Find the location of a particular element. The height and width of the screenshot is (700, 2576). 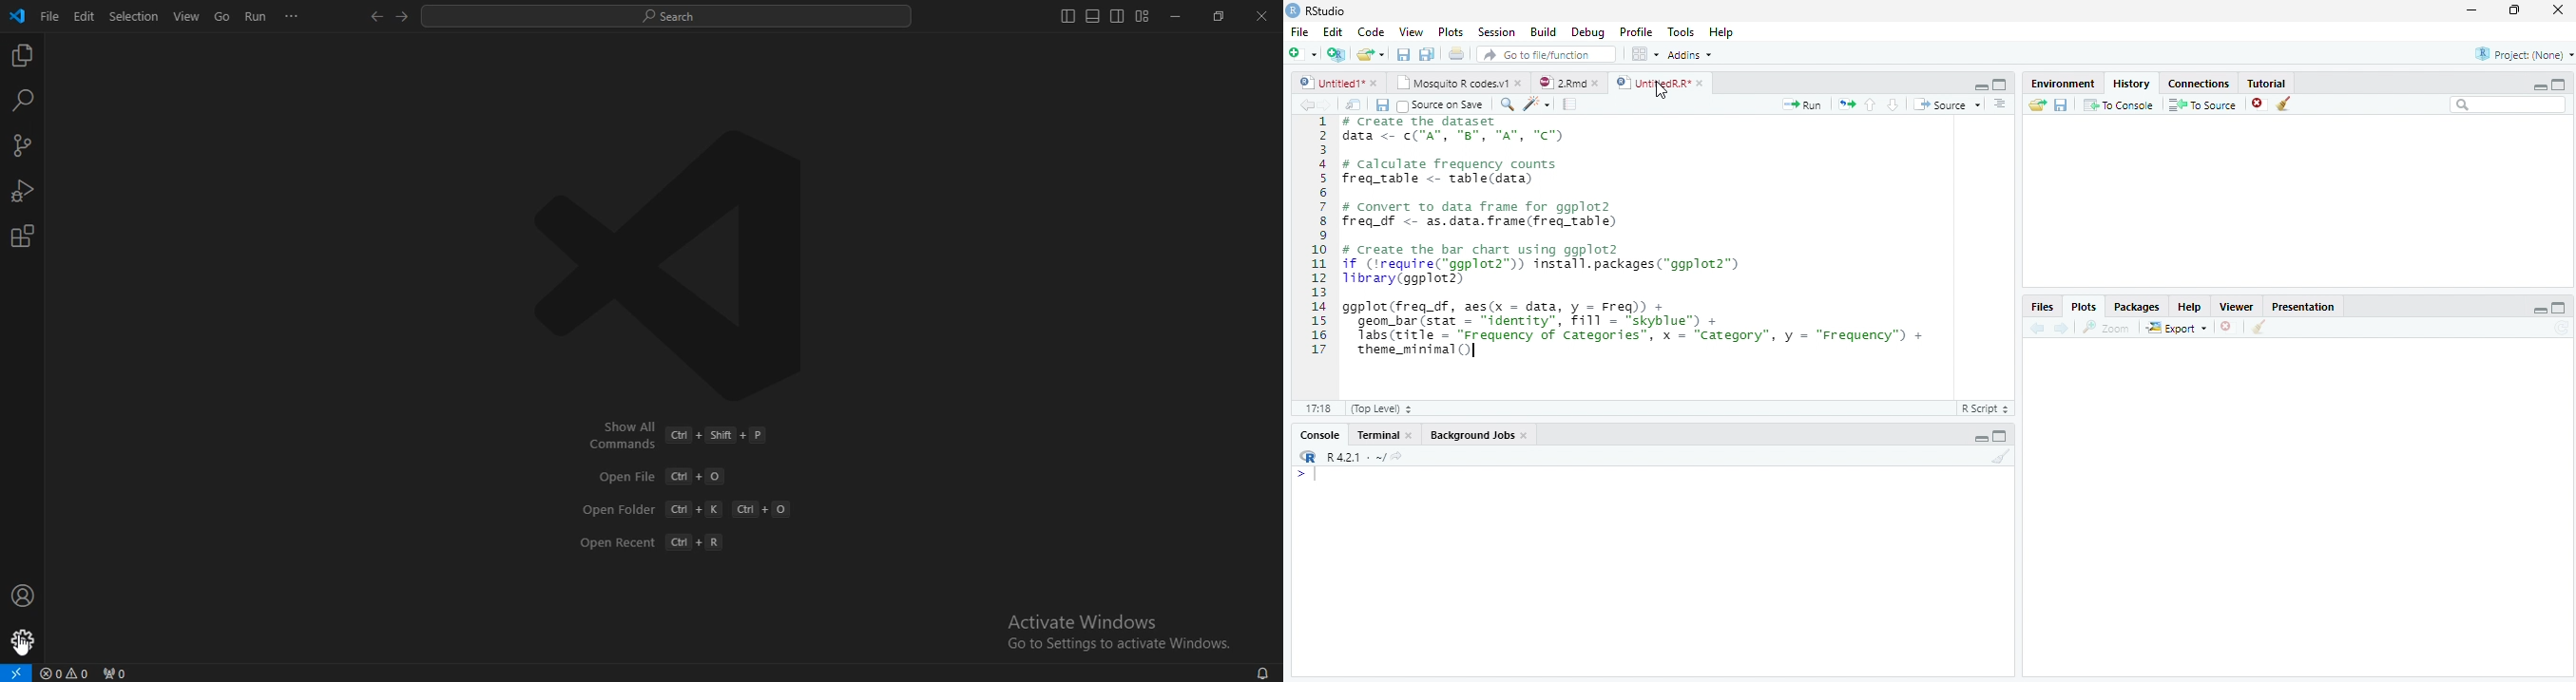

Back is located at coordinates (1305, 104).